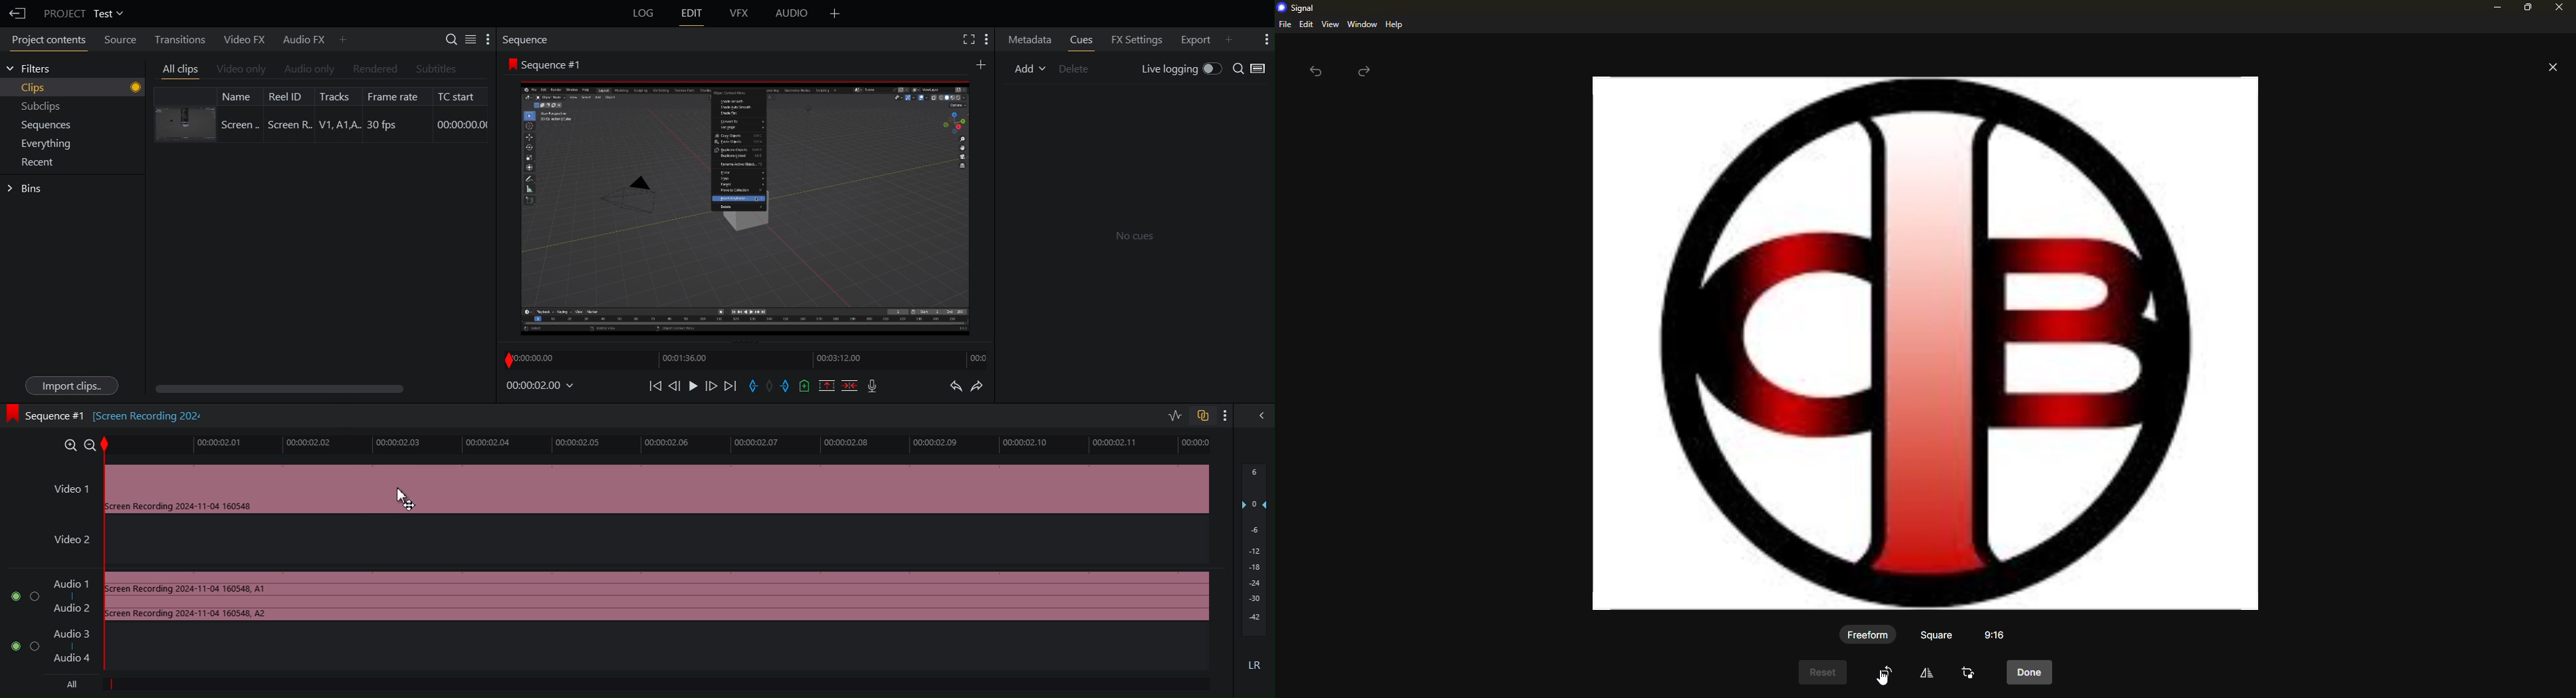 The image size is (2576, 700). What do you see at coordinates (979, 64) in the screenshot?
I see `More` at bounding box center [979, 64].